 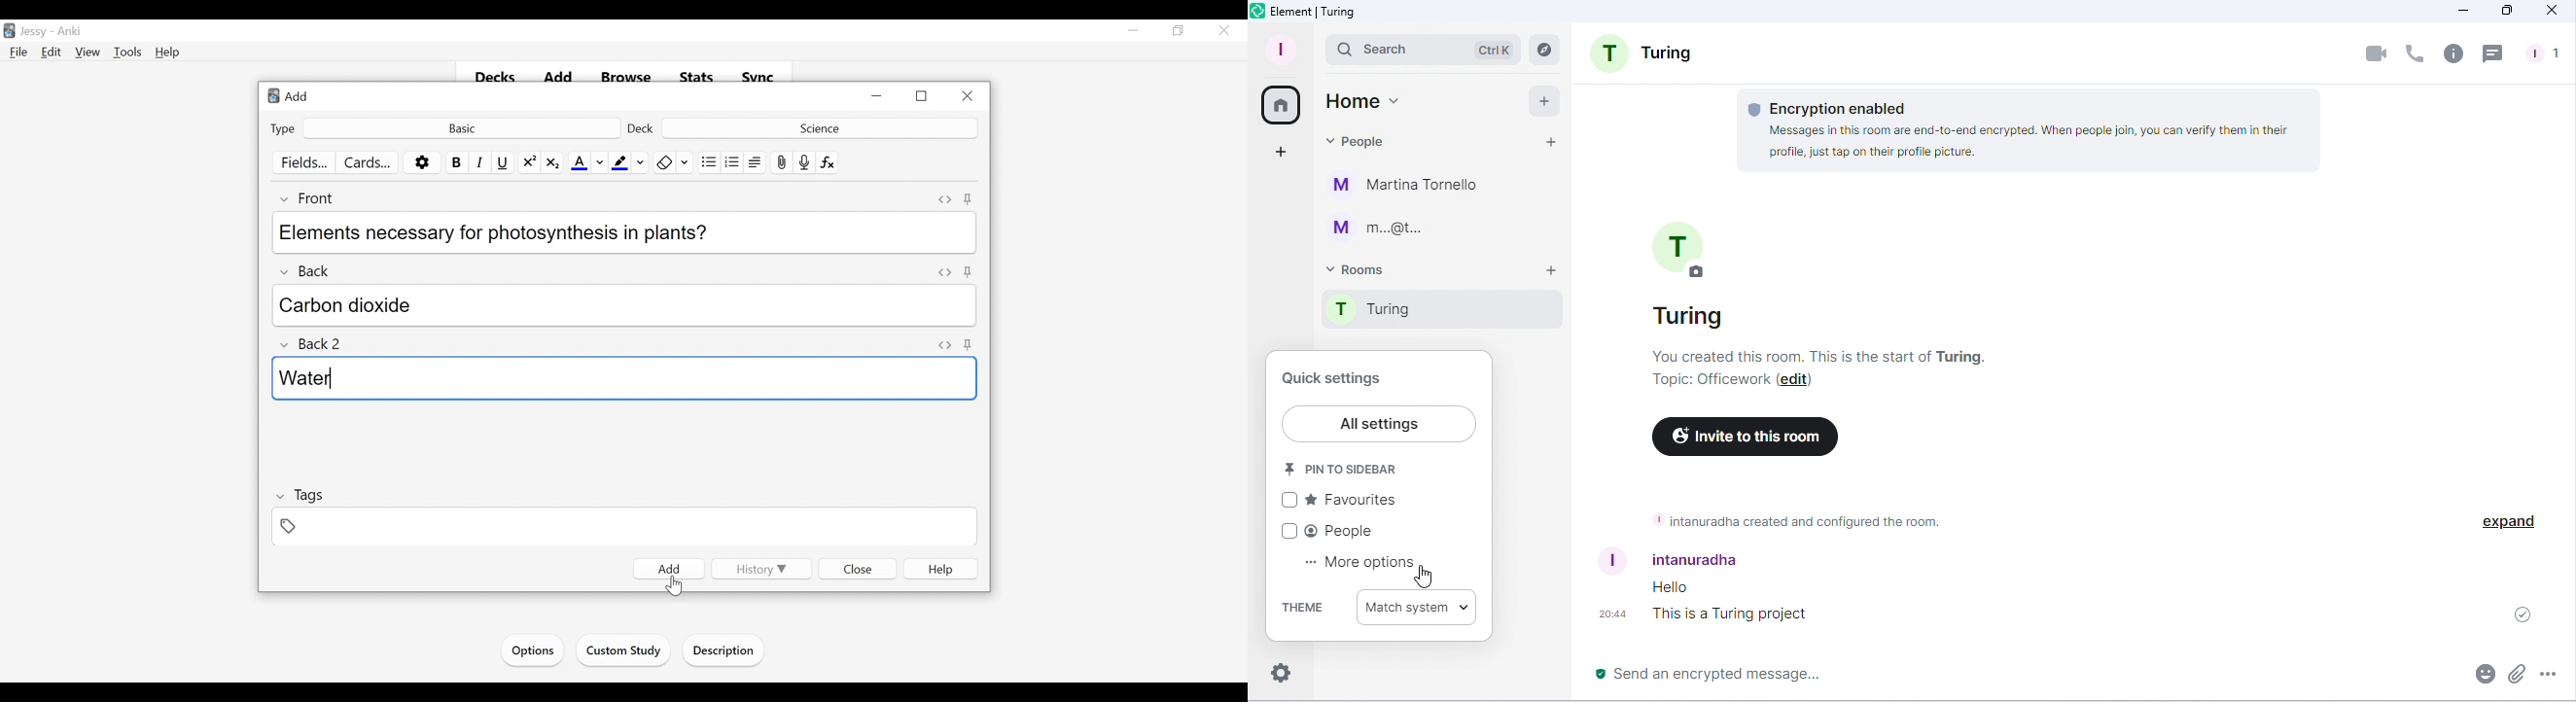 I want to click on Change Color, so click(x=641, y=162).